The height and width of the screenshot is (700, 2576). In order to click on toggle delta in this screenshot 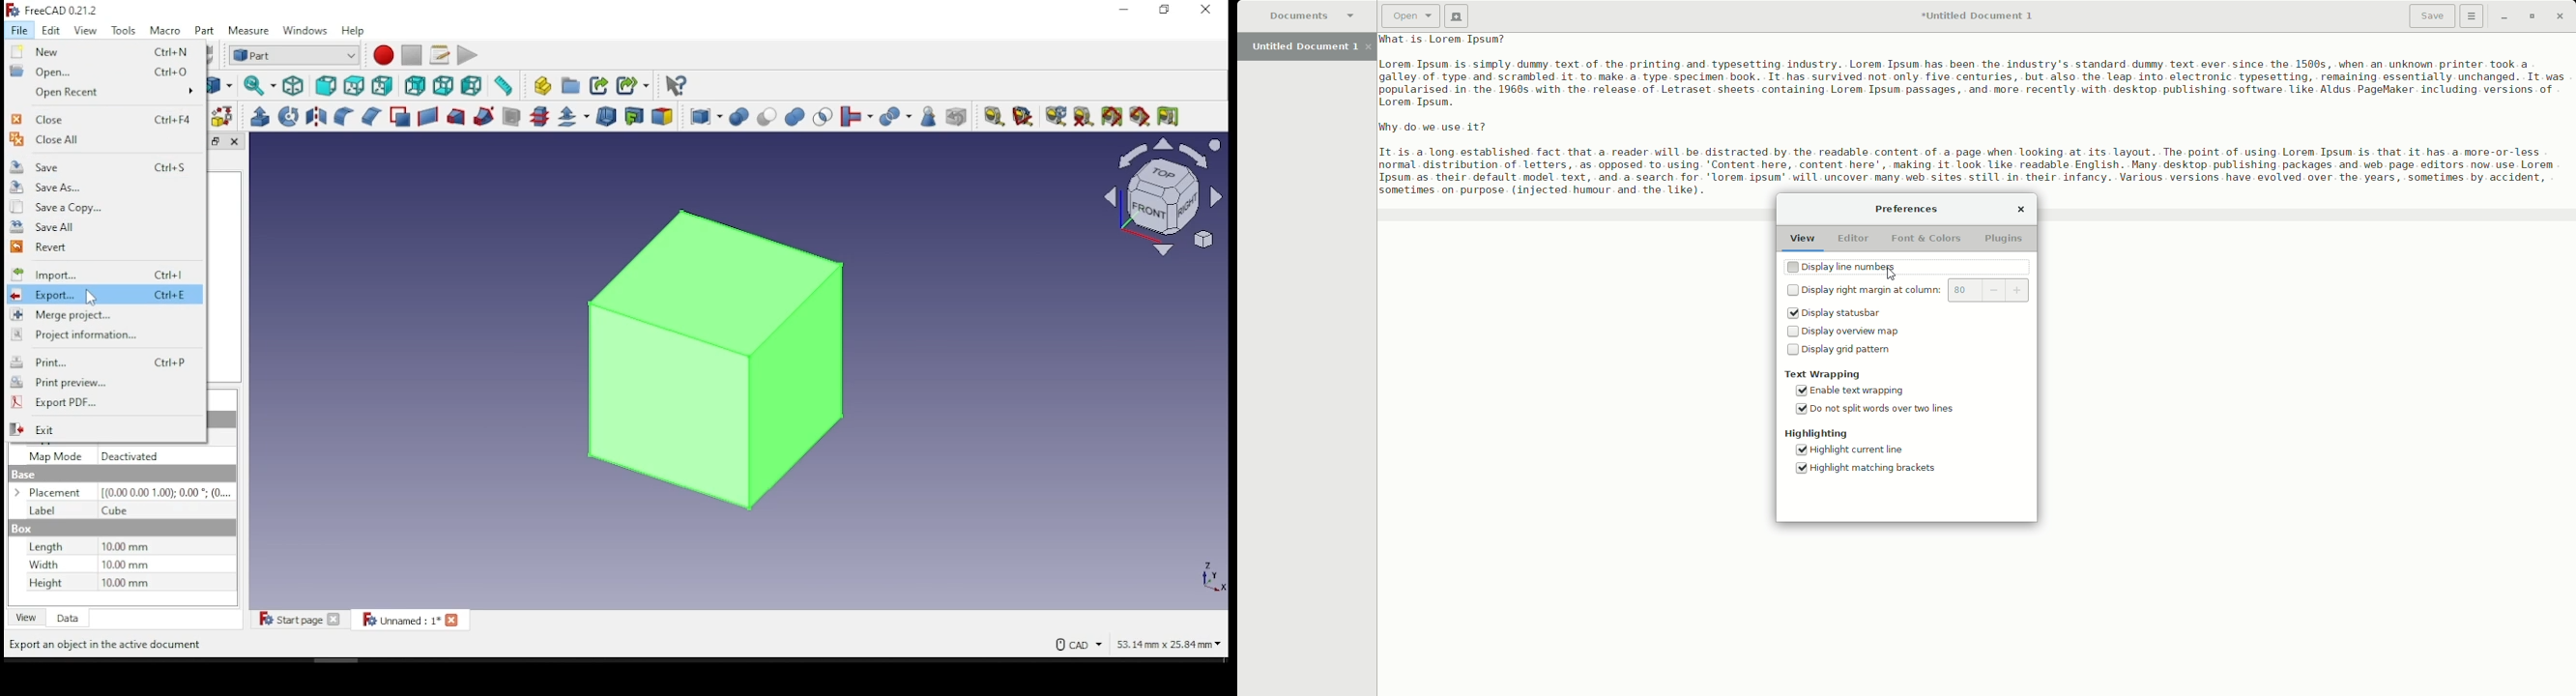, I will do `click(1170, 116)`.